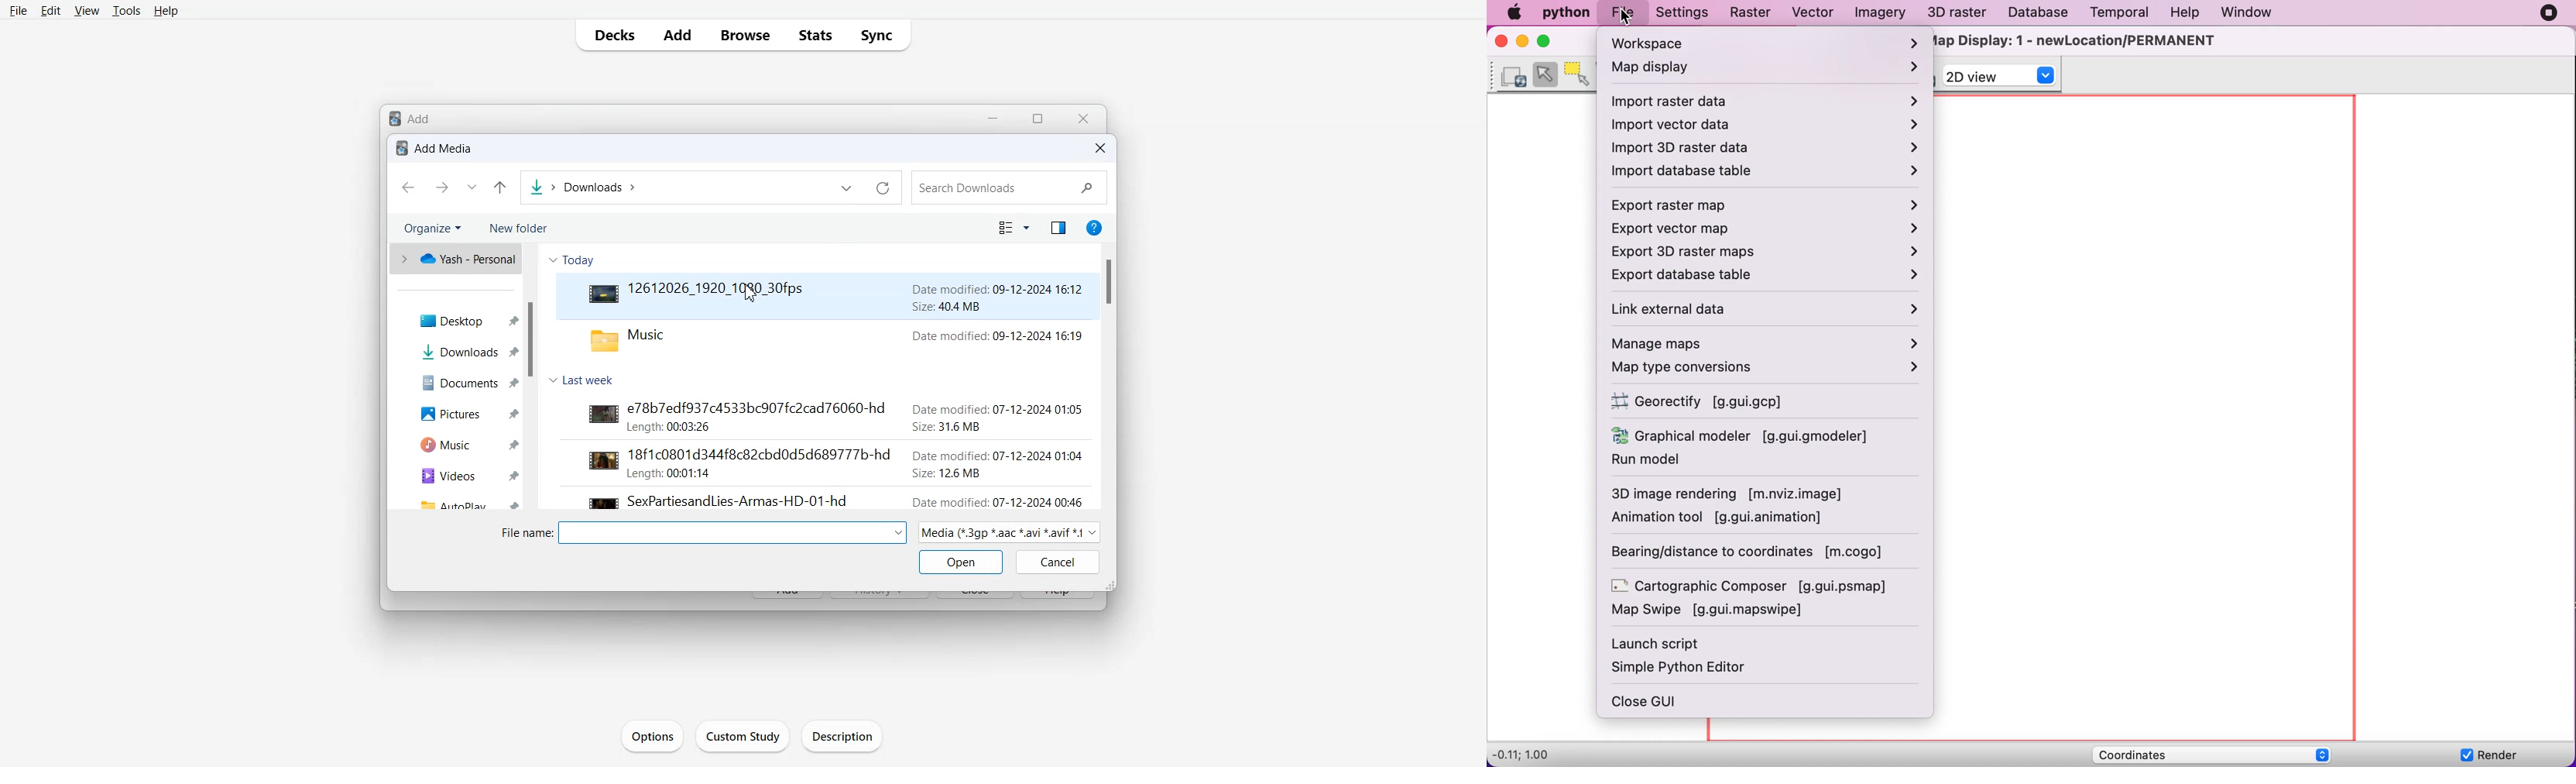 The width and height of the screenshot is (2576, 784). Describe the element at coordinates (1058, 562) in the screenshot. I see `Cancel` at that location.